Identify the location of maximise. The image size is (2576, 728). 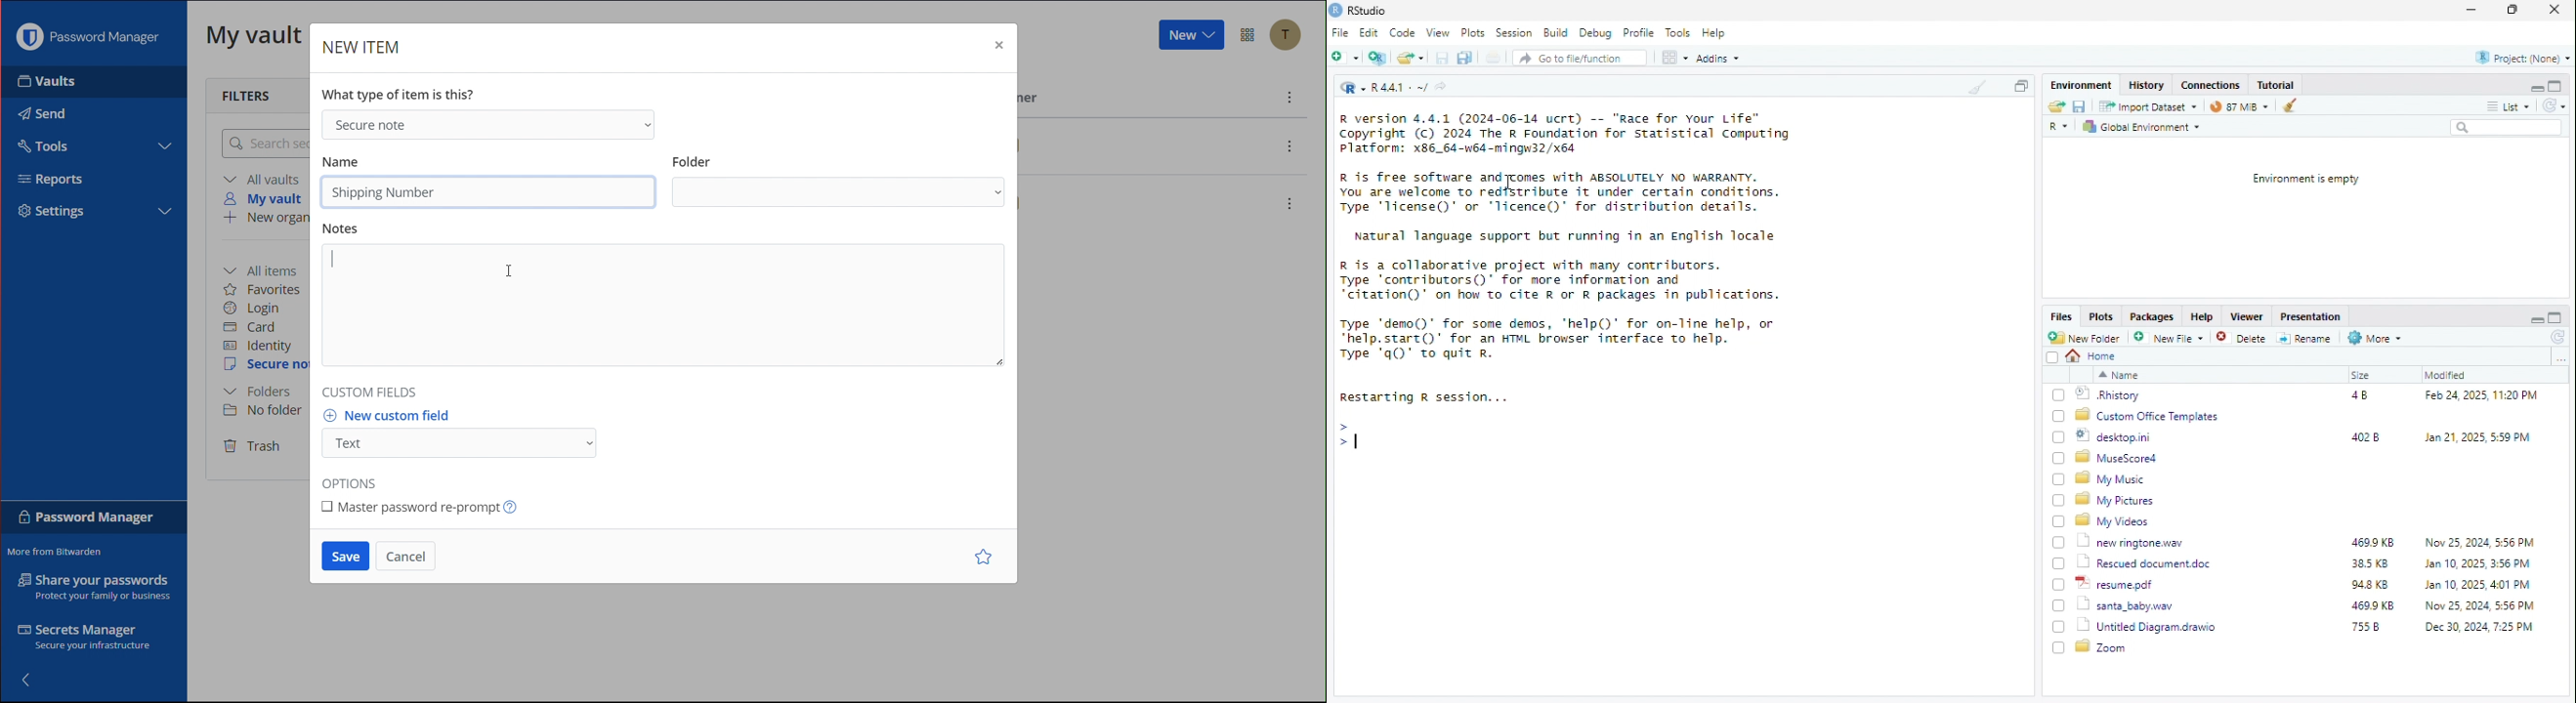
(2555, 85).